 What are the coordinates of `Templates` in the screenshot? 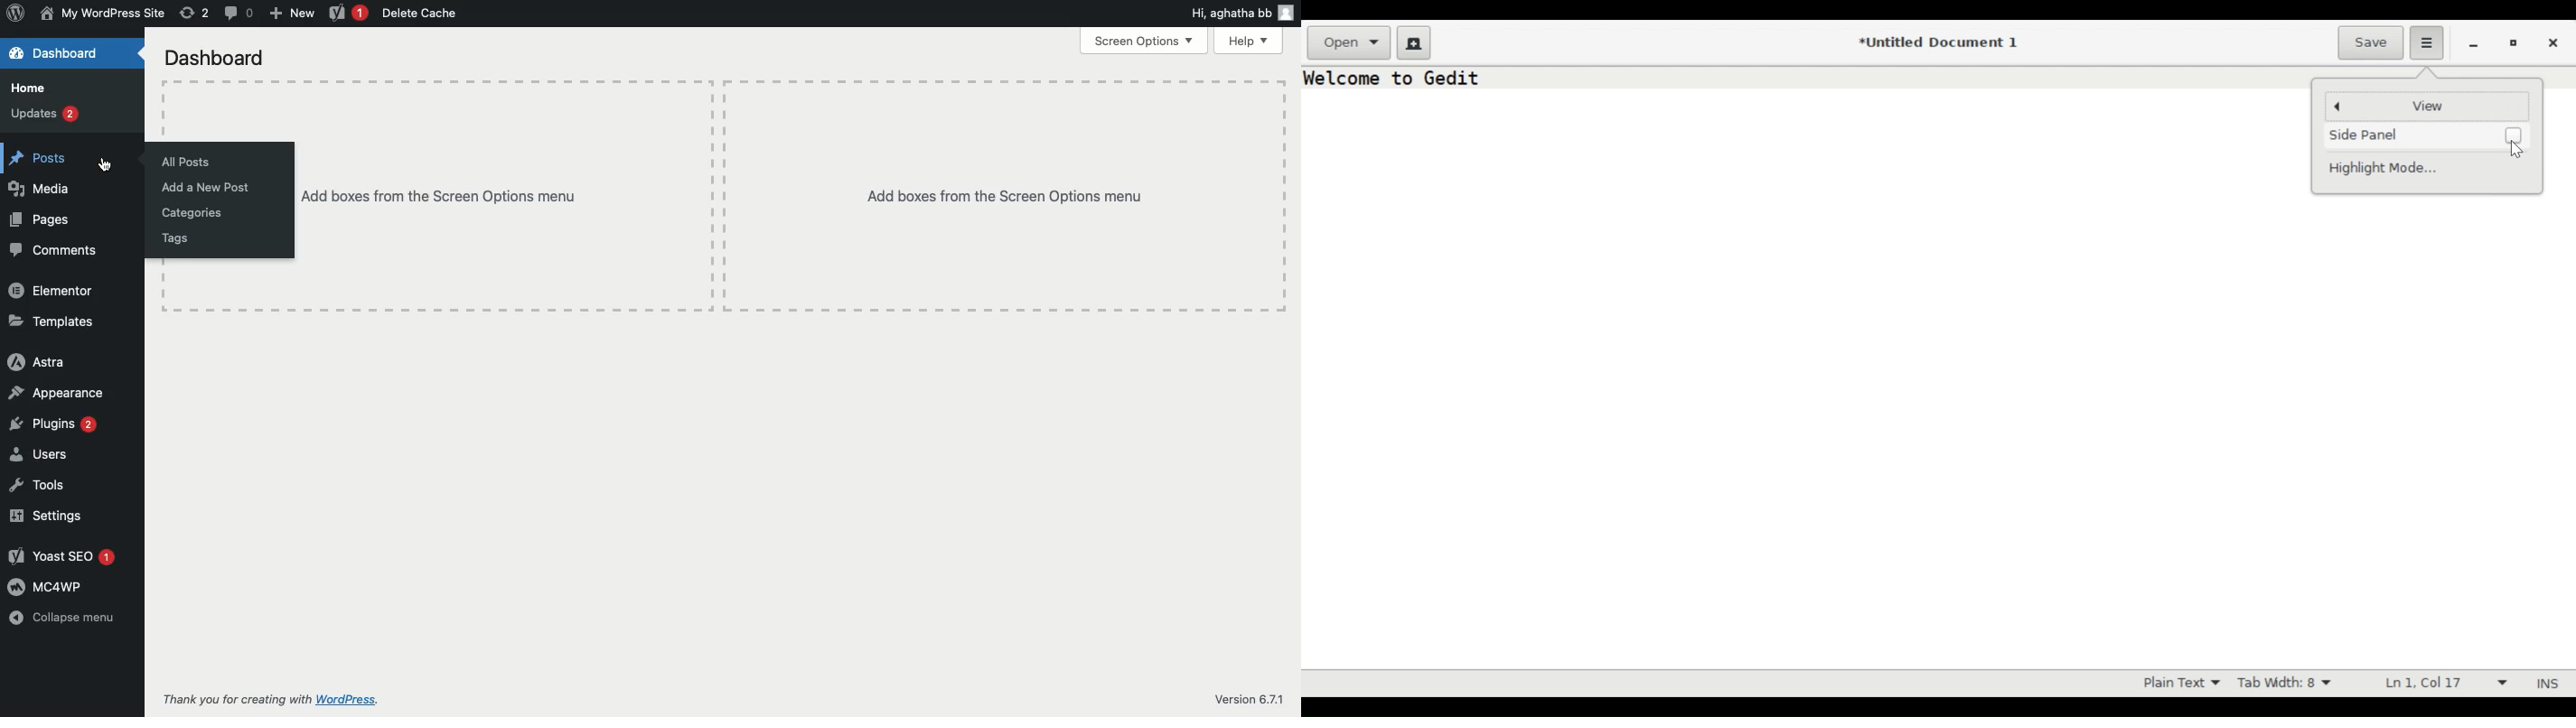 It's located at (50, 321).